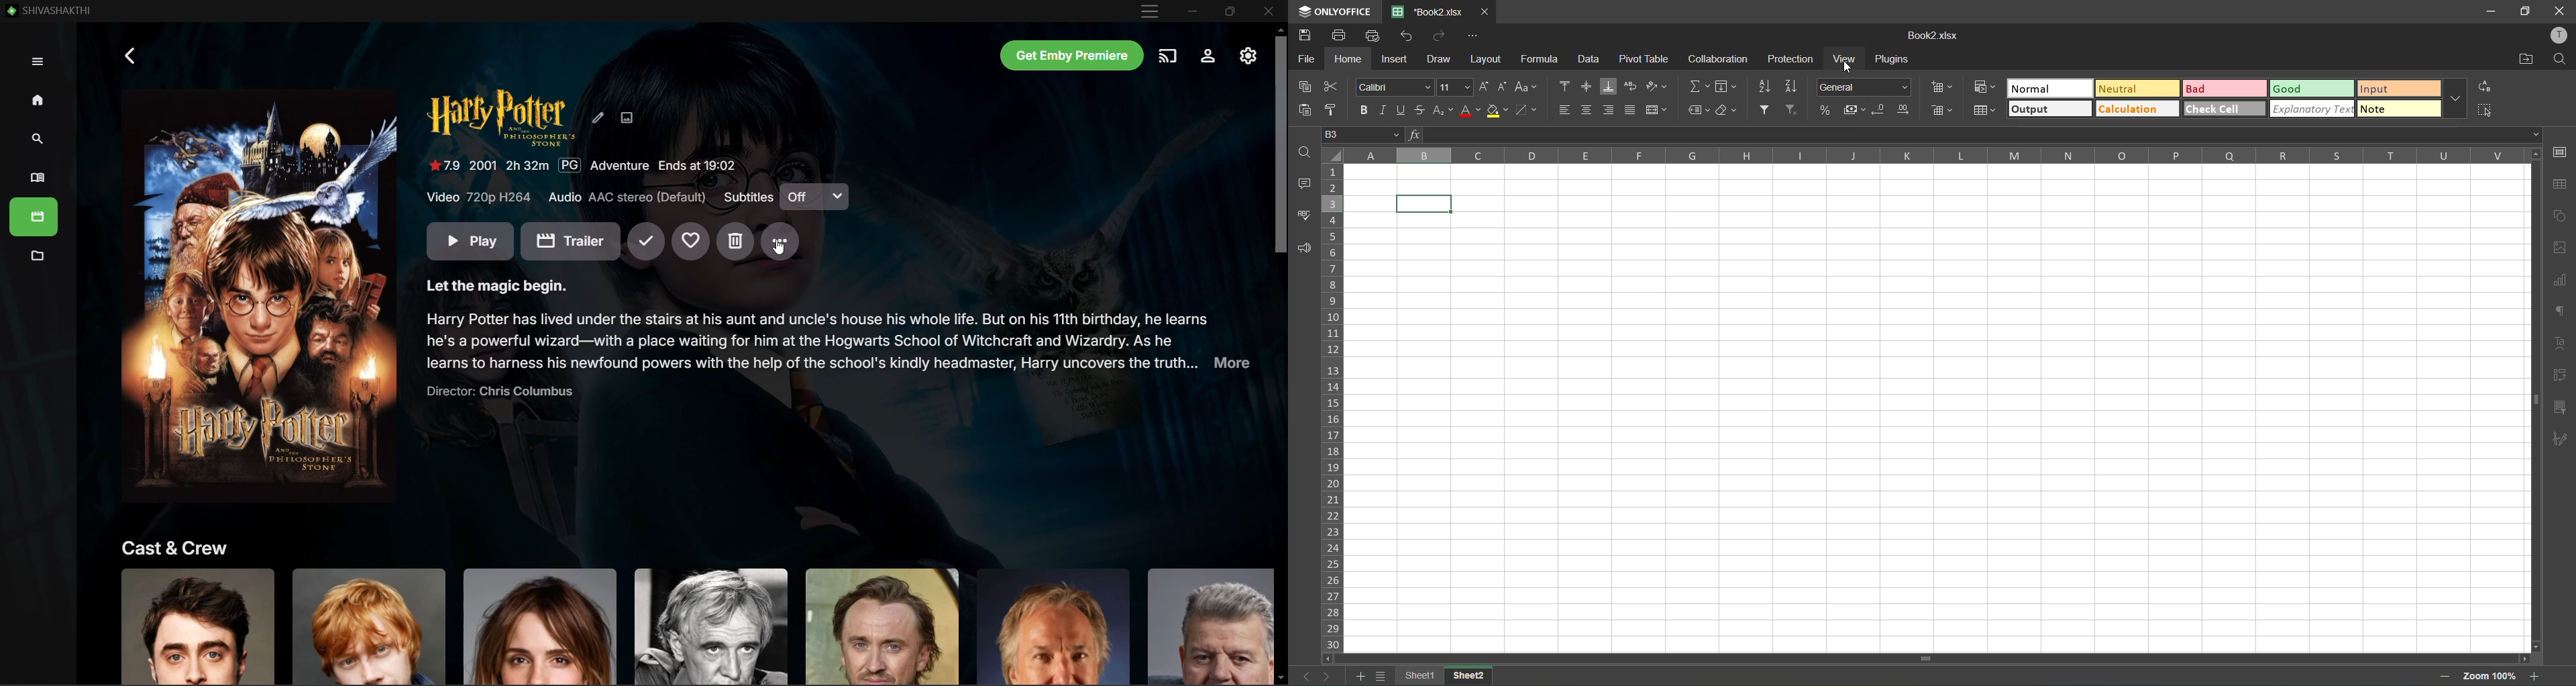  Describe the element at coordinates (1828, 111) in the screenshot. I see `percent` at that location.